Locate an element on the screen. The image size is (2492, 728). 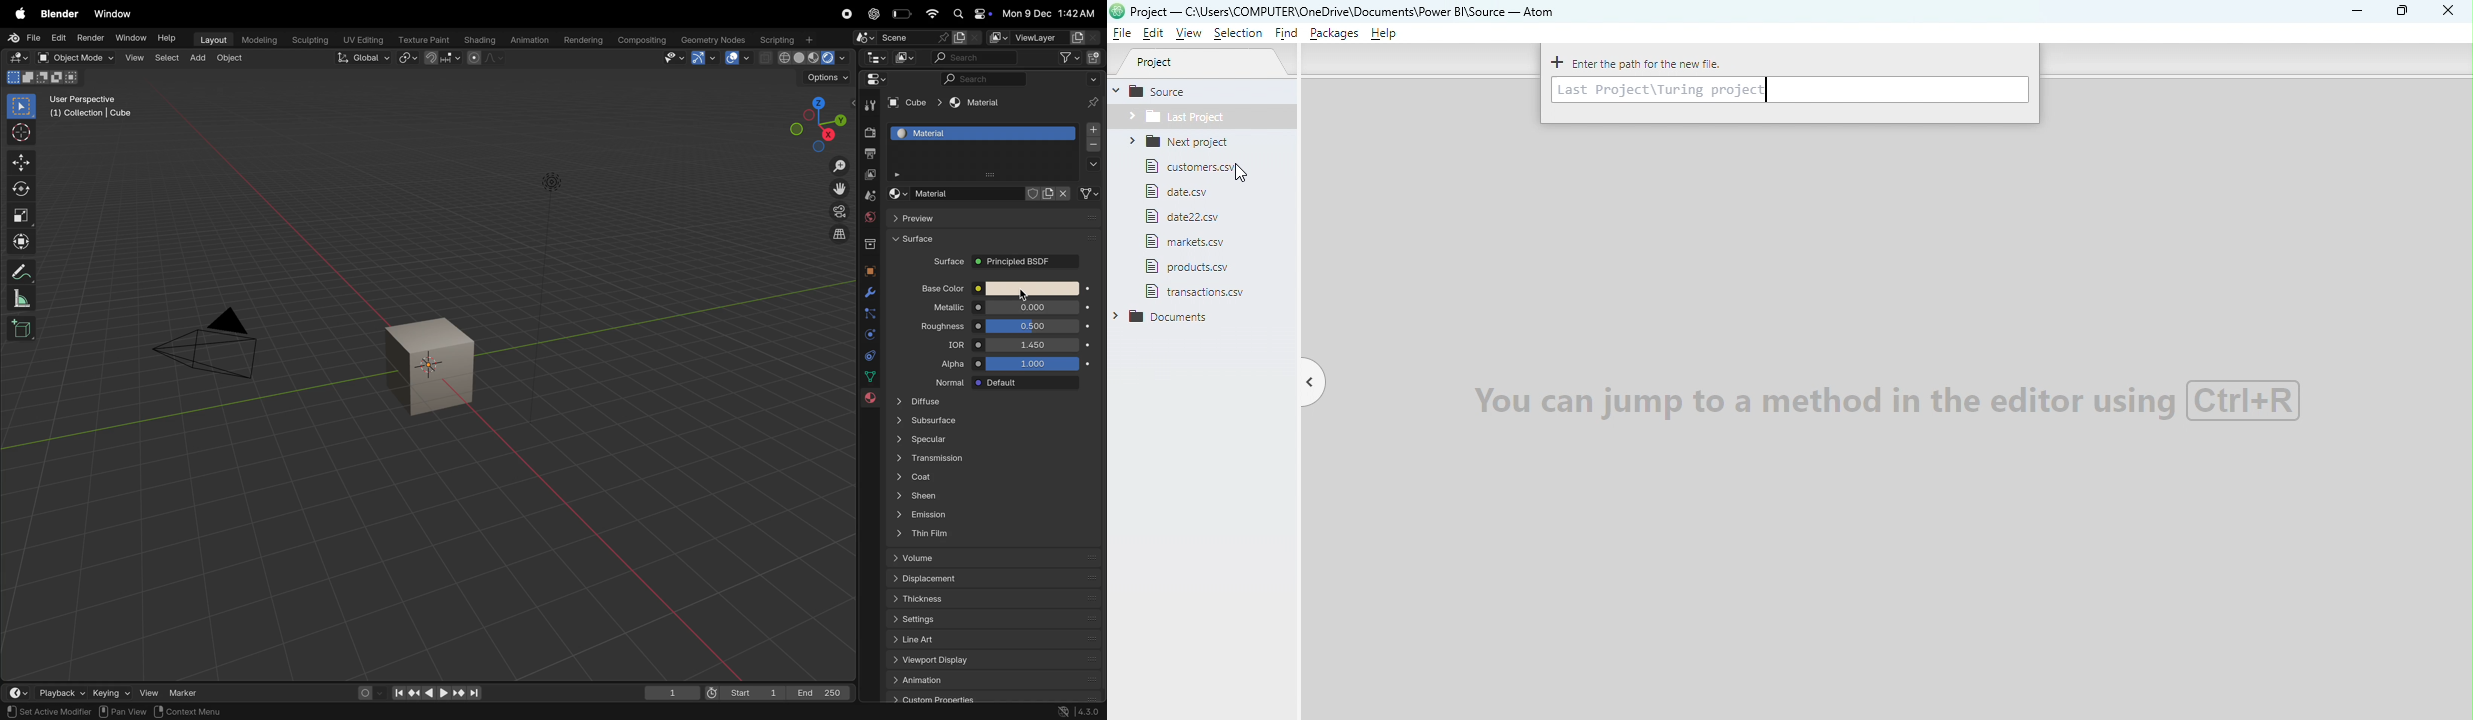
scripting is located at coordinates (787, 38).